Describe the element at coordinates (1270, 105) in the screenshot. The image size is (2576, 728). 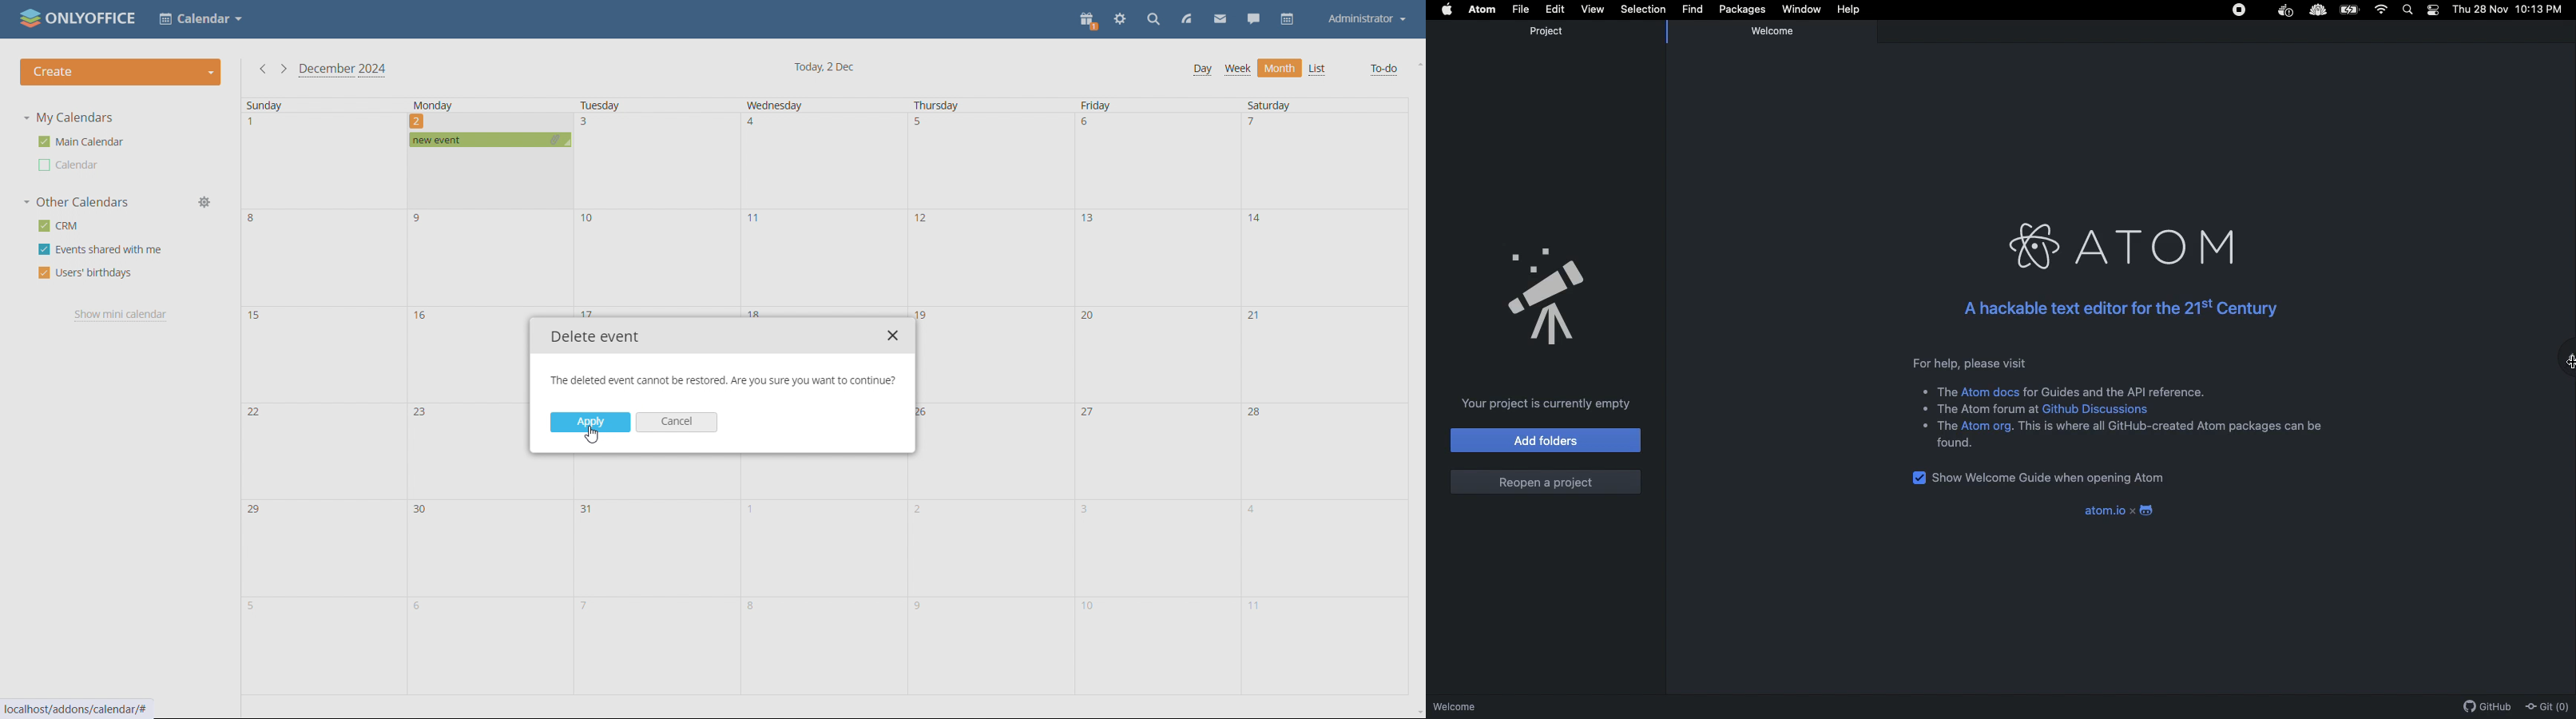
I see `Saturday` at that location.